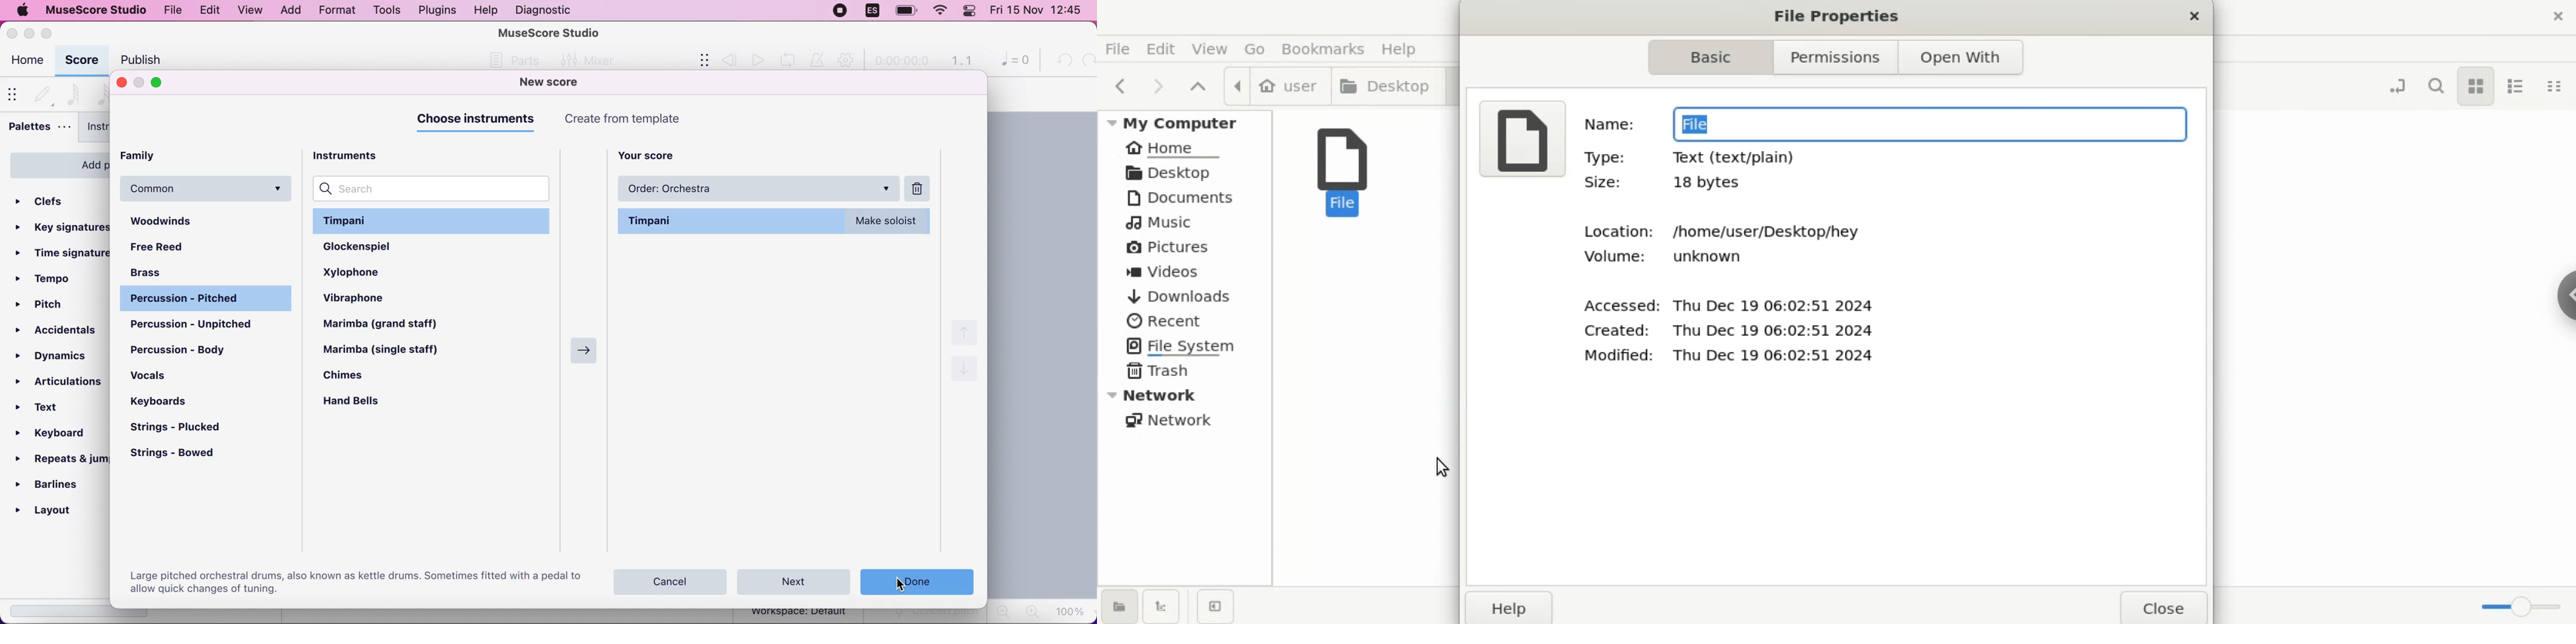 This screenshot has width=2576, height=644. What do you see at coordinates (2560, 86) in the screenshot?
I see `compact view` at bounding box center [2560, 86].